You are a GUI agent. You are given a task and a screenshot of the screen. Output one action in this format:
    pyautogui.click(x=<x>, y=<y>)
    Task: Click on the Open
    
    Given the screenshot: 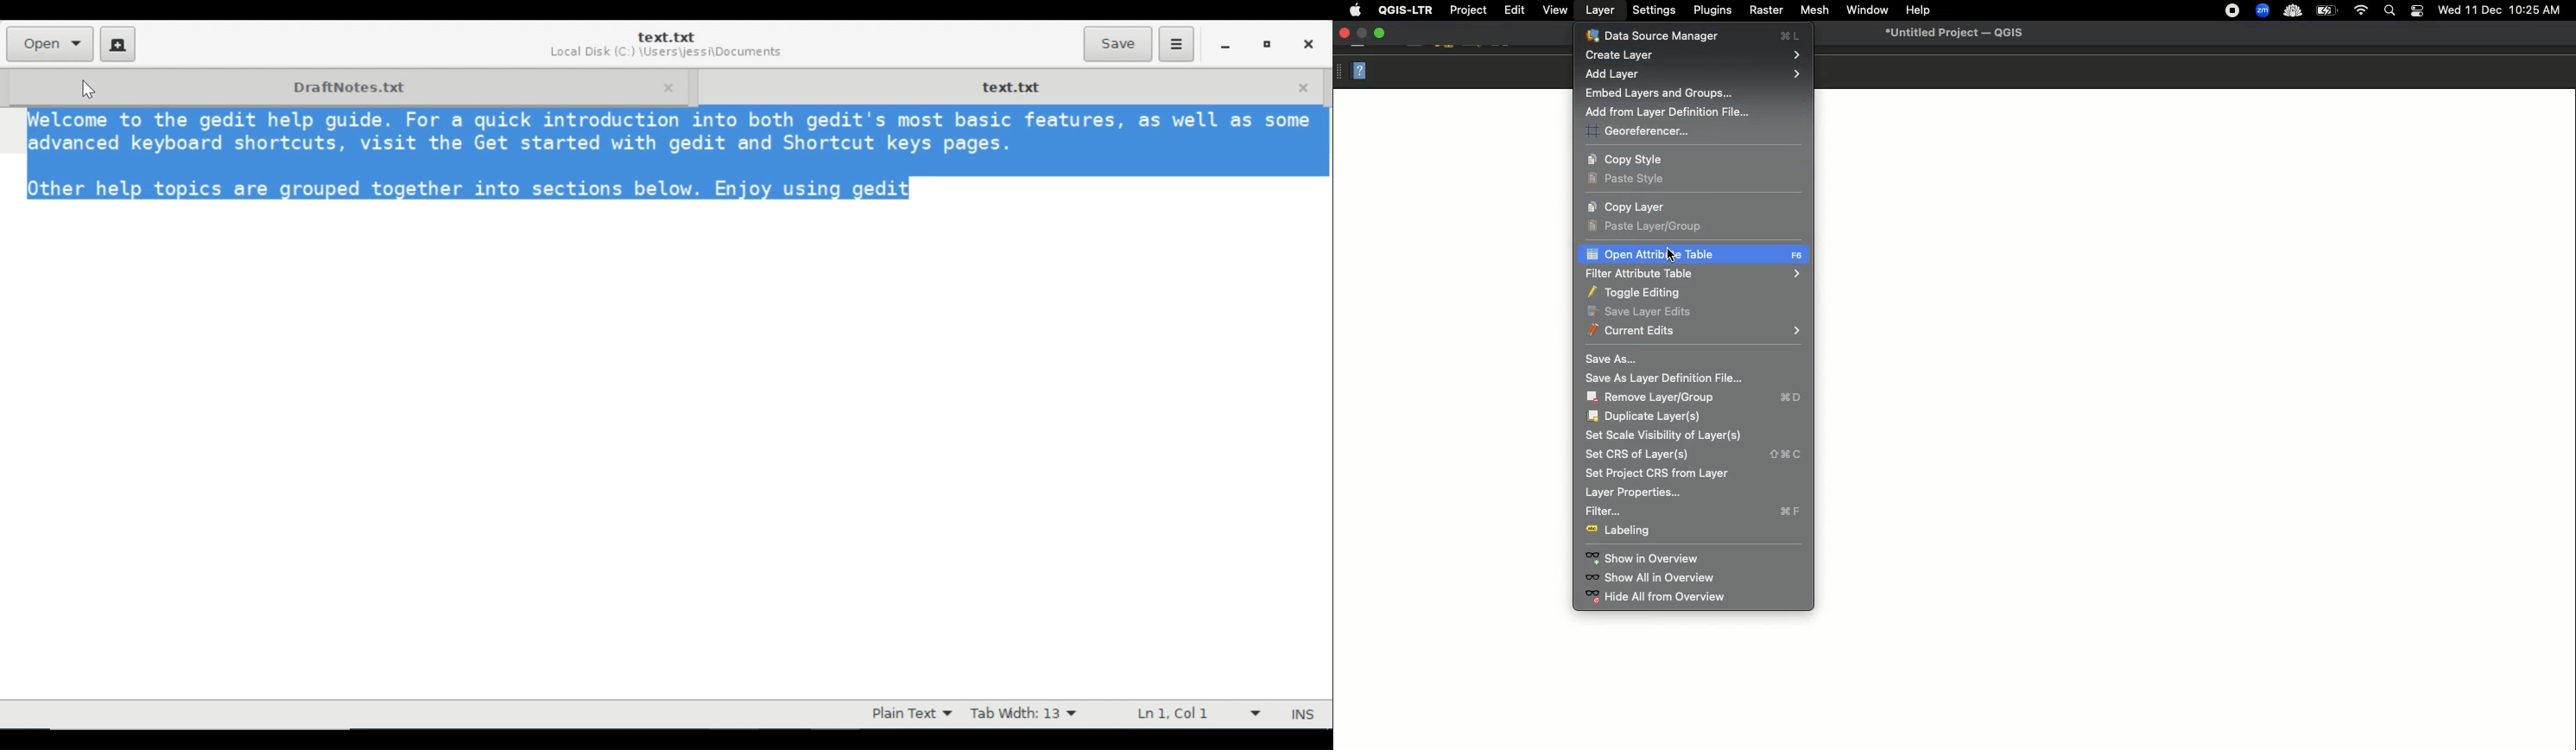 What is the action you would take?
    pyautogui.click(x=49, y=44)
    